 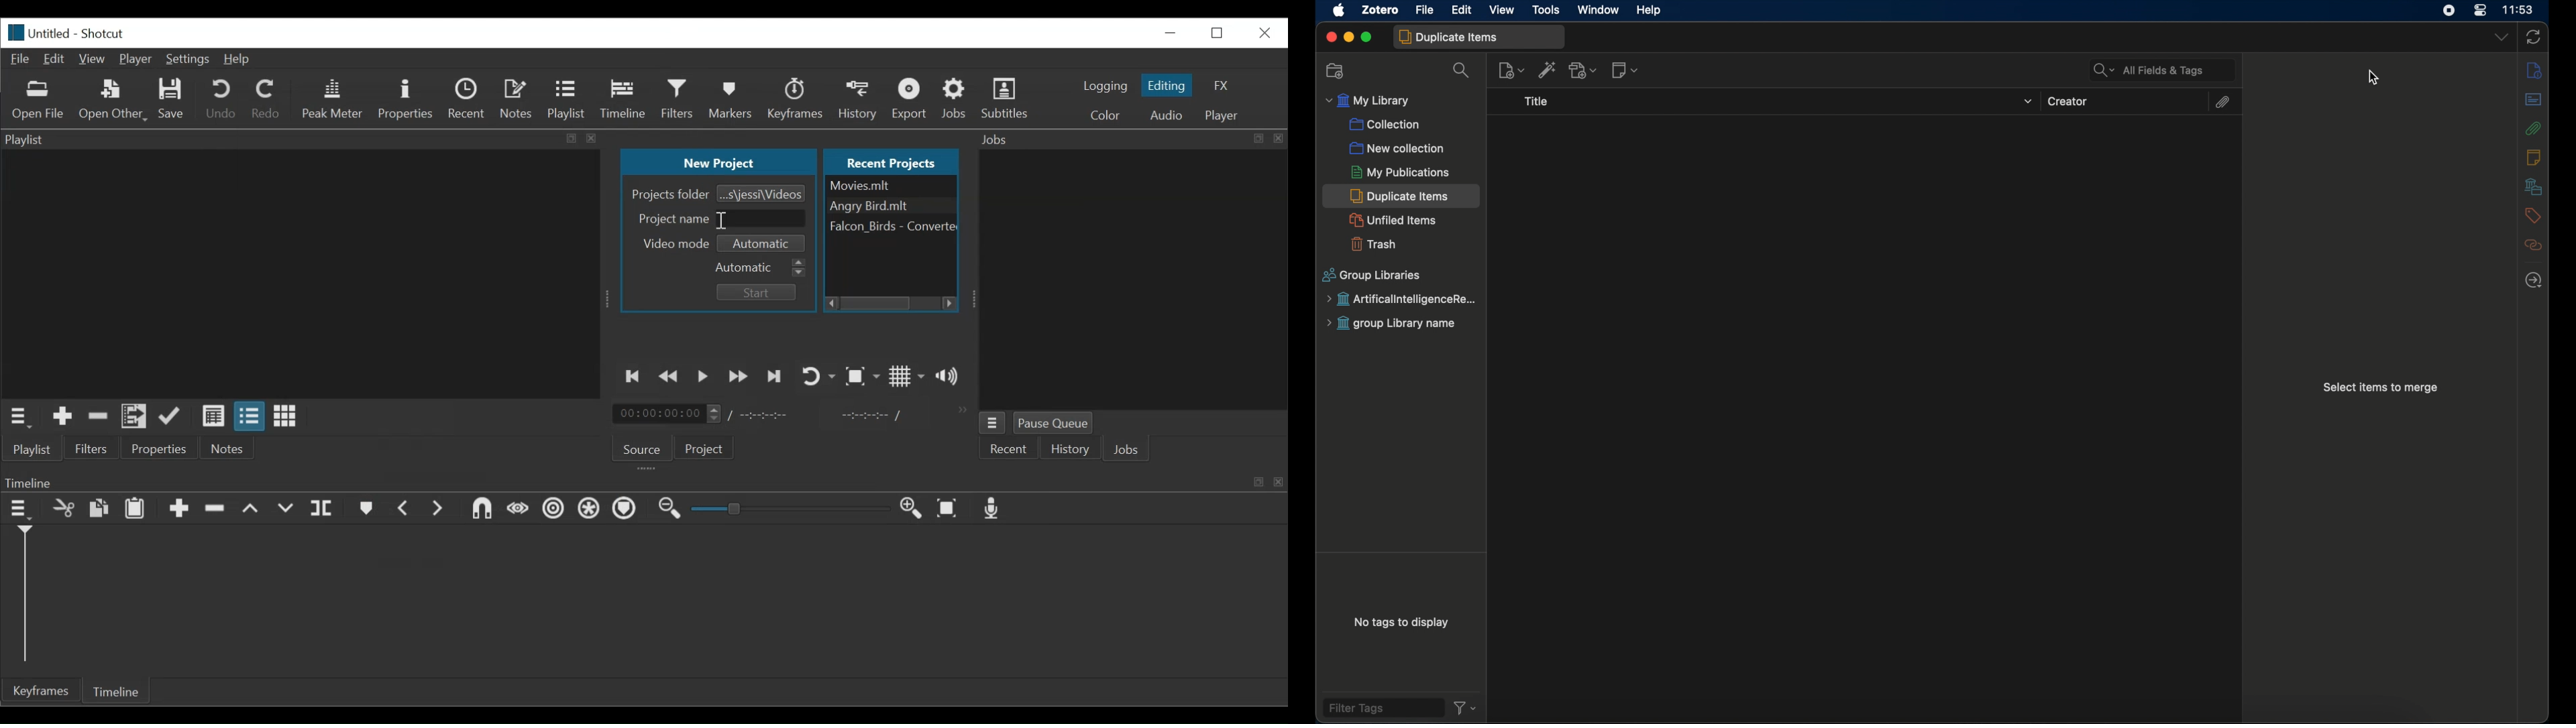 What do you see at coordinates (98, 418) in the screenshot?
I see `Remove Cut` at bounding box center [98, 418].